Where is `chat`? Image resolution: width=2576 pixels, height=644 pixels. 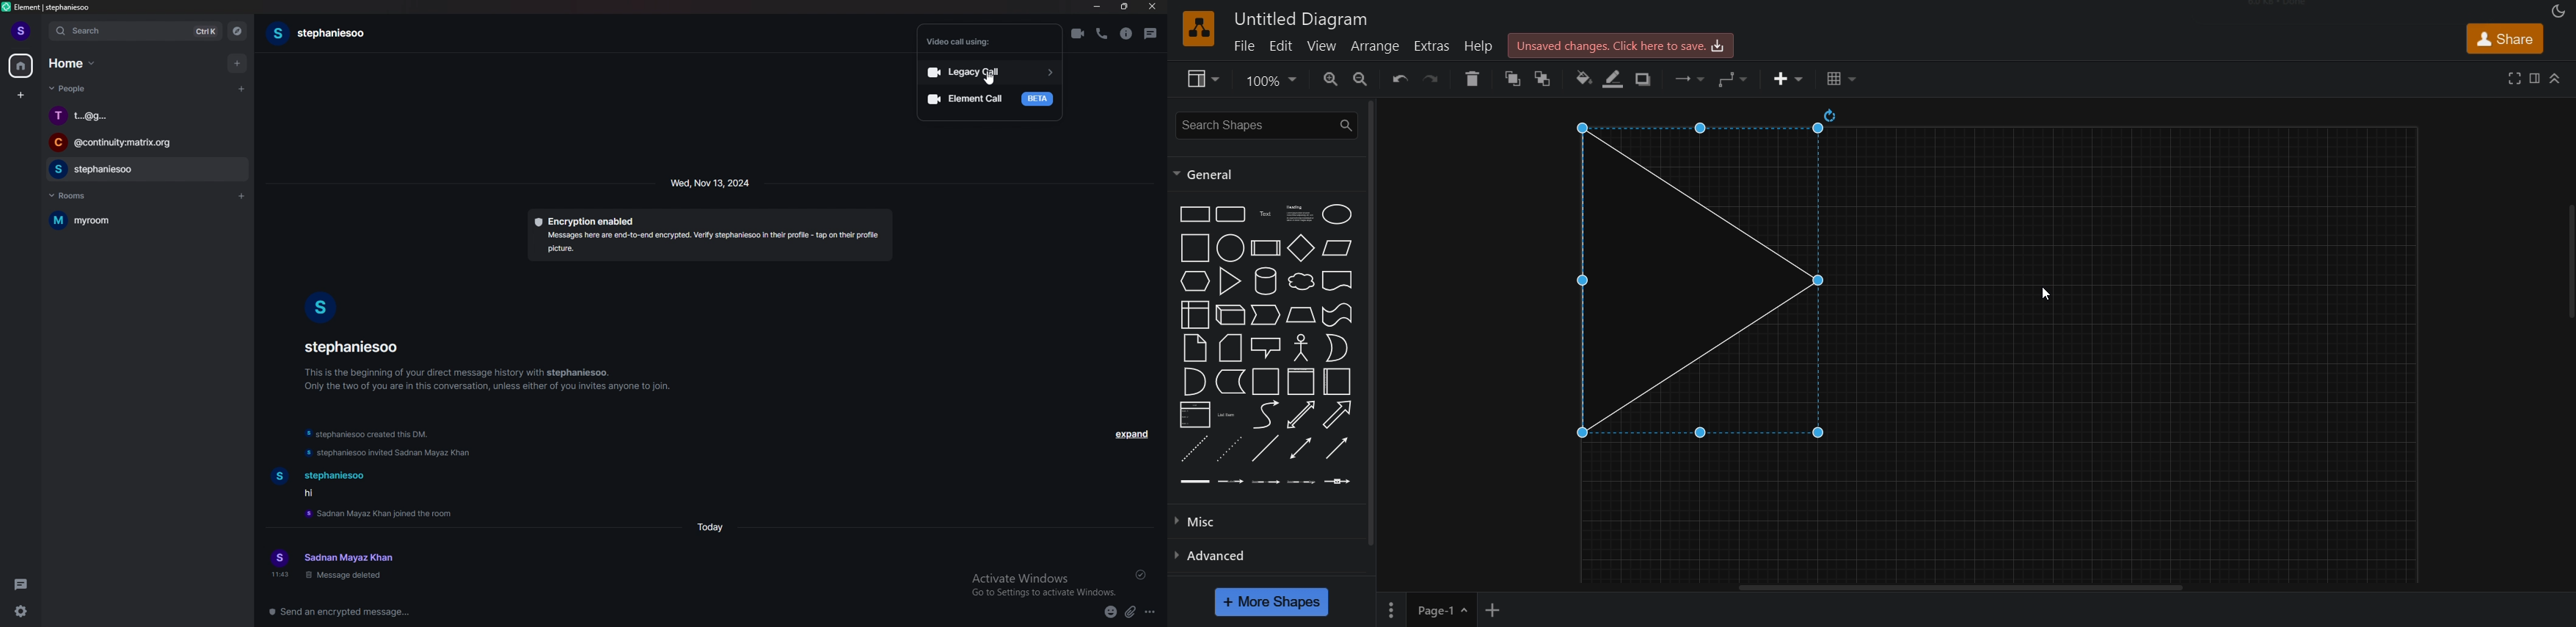
chat is located at coordinates (145, 144).